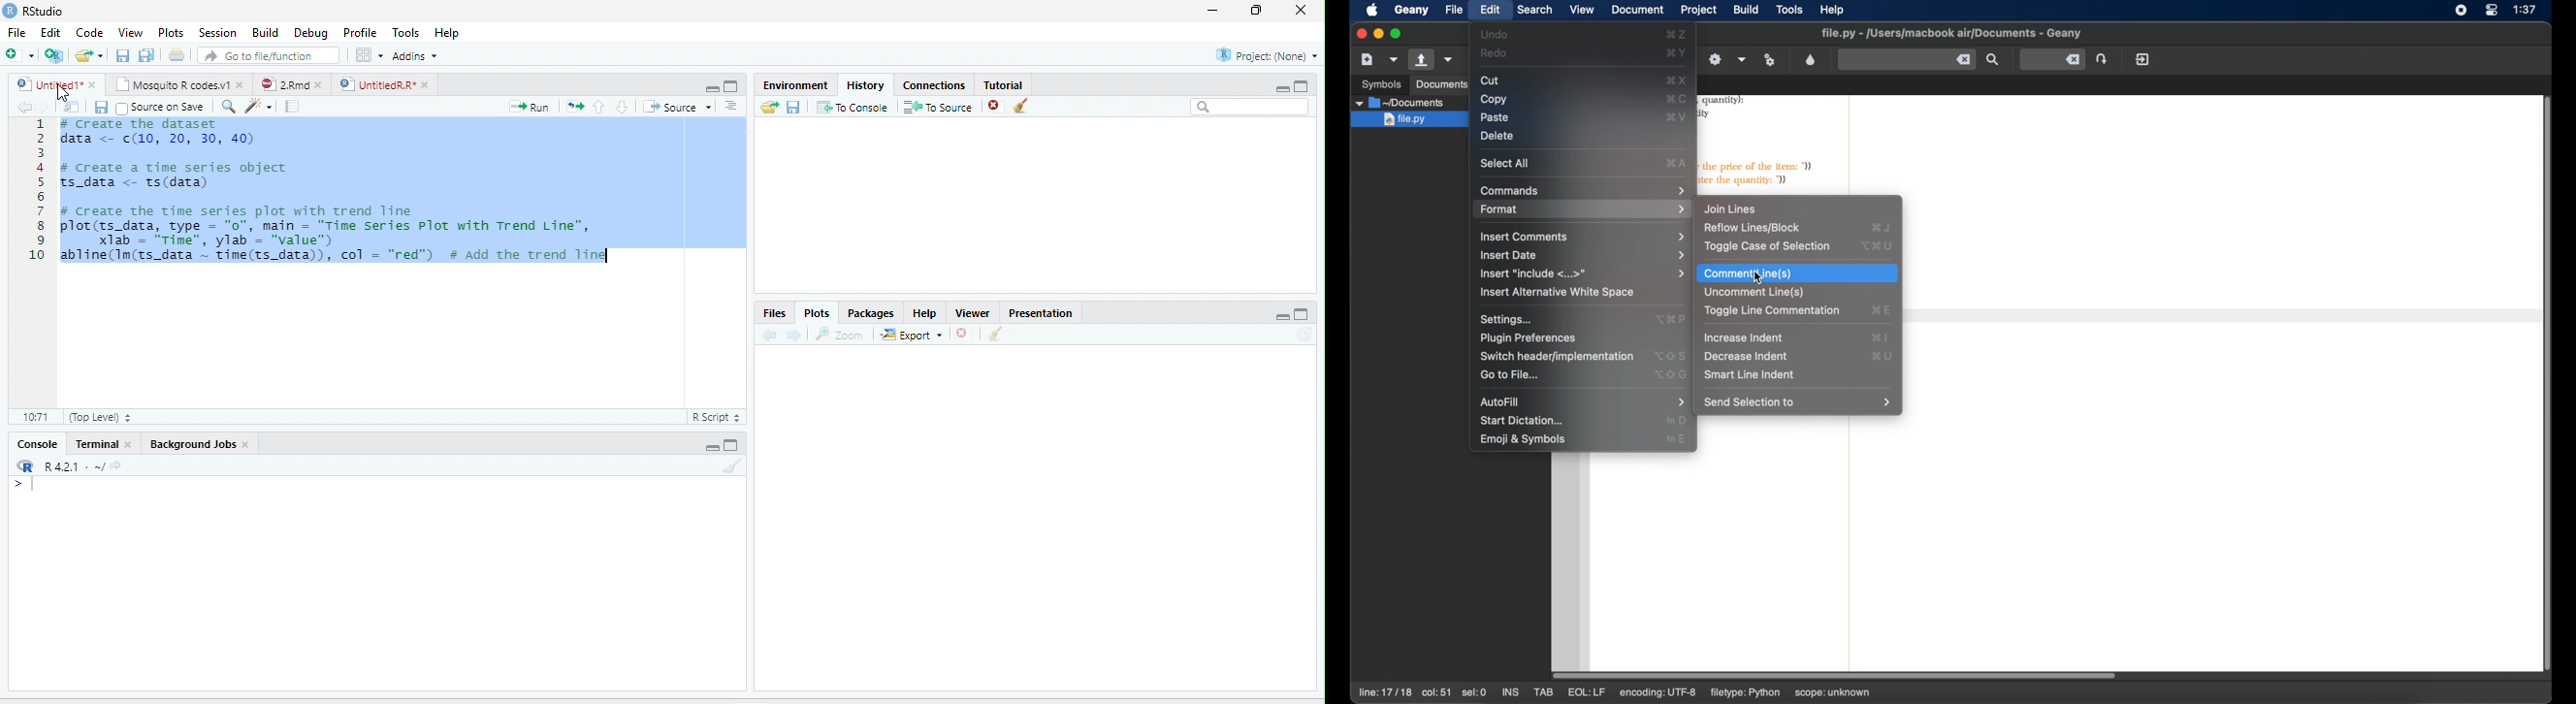 The width and height of the screenshot is (2576, 728). I want to click on Clear all history entries, so click(1021, 106).